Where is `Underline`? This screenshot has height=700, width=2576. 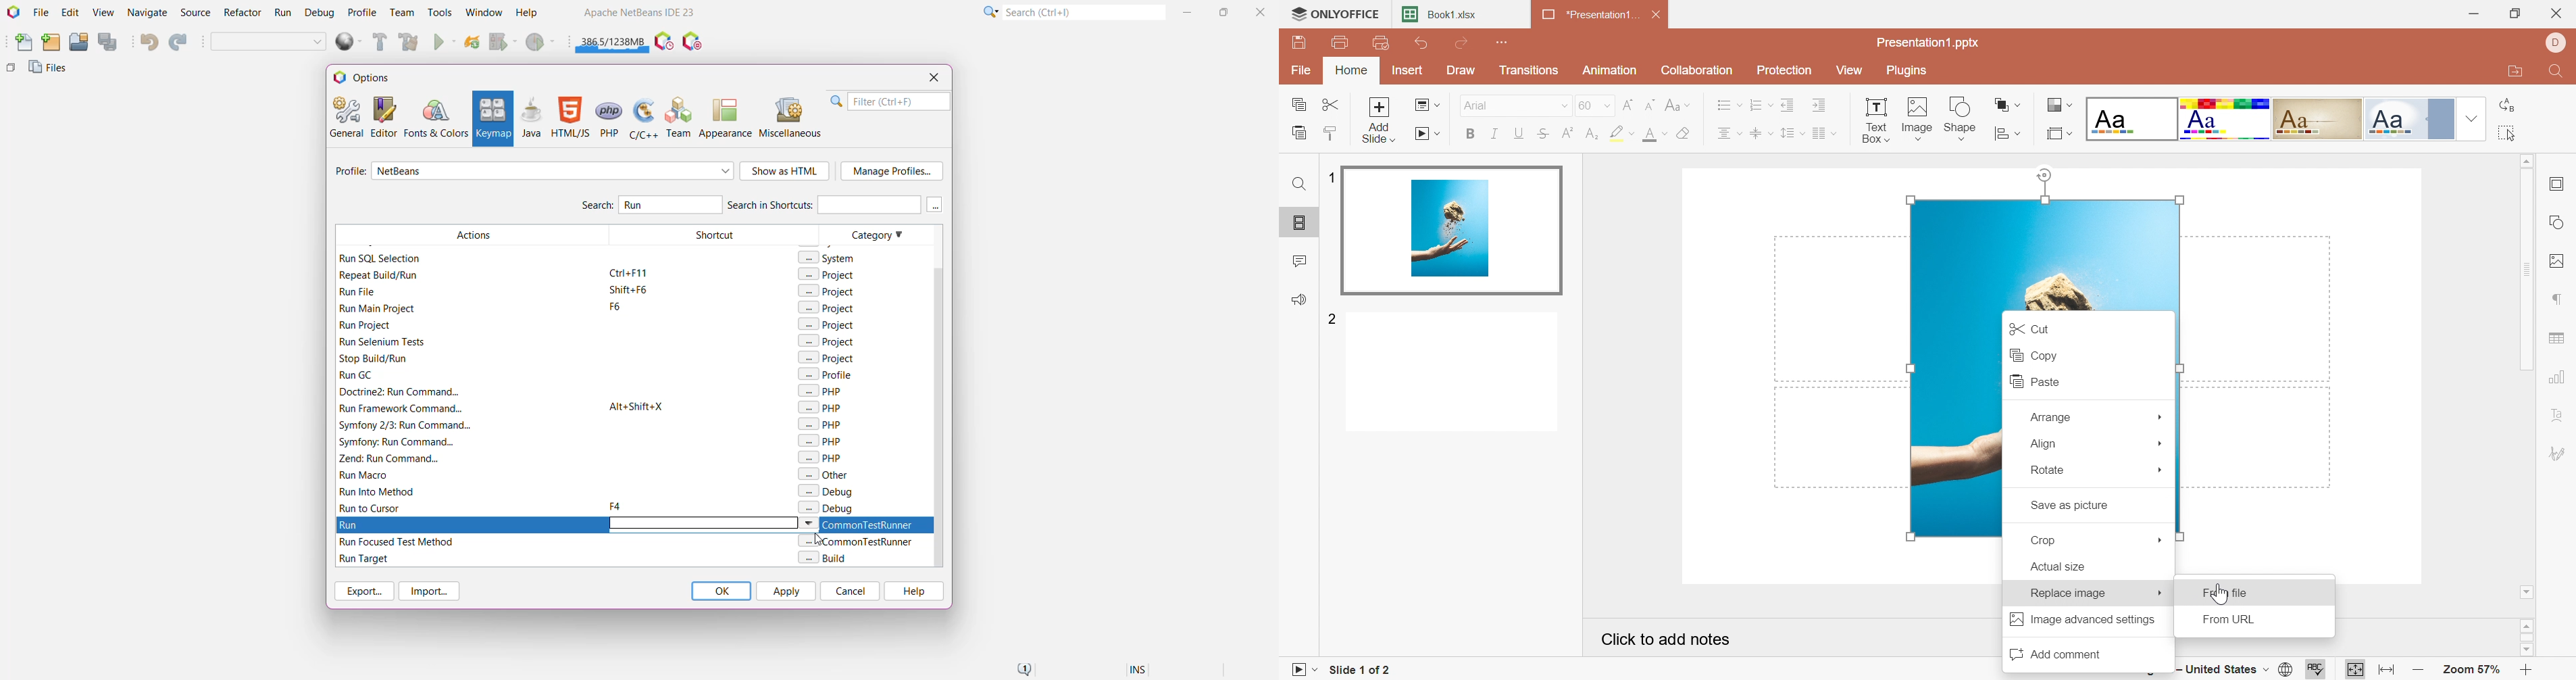
Underline is located at coordinates (1519, 132).